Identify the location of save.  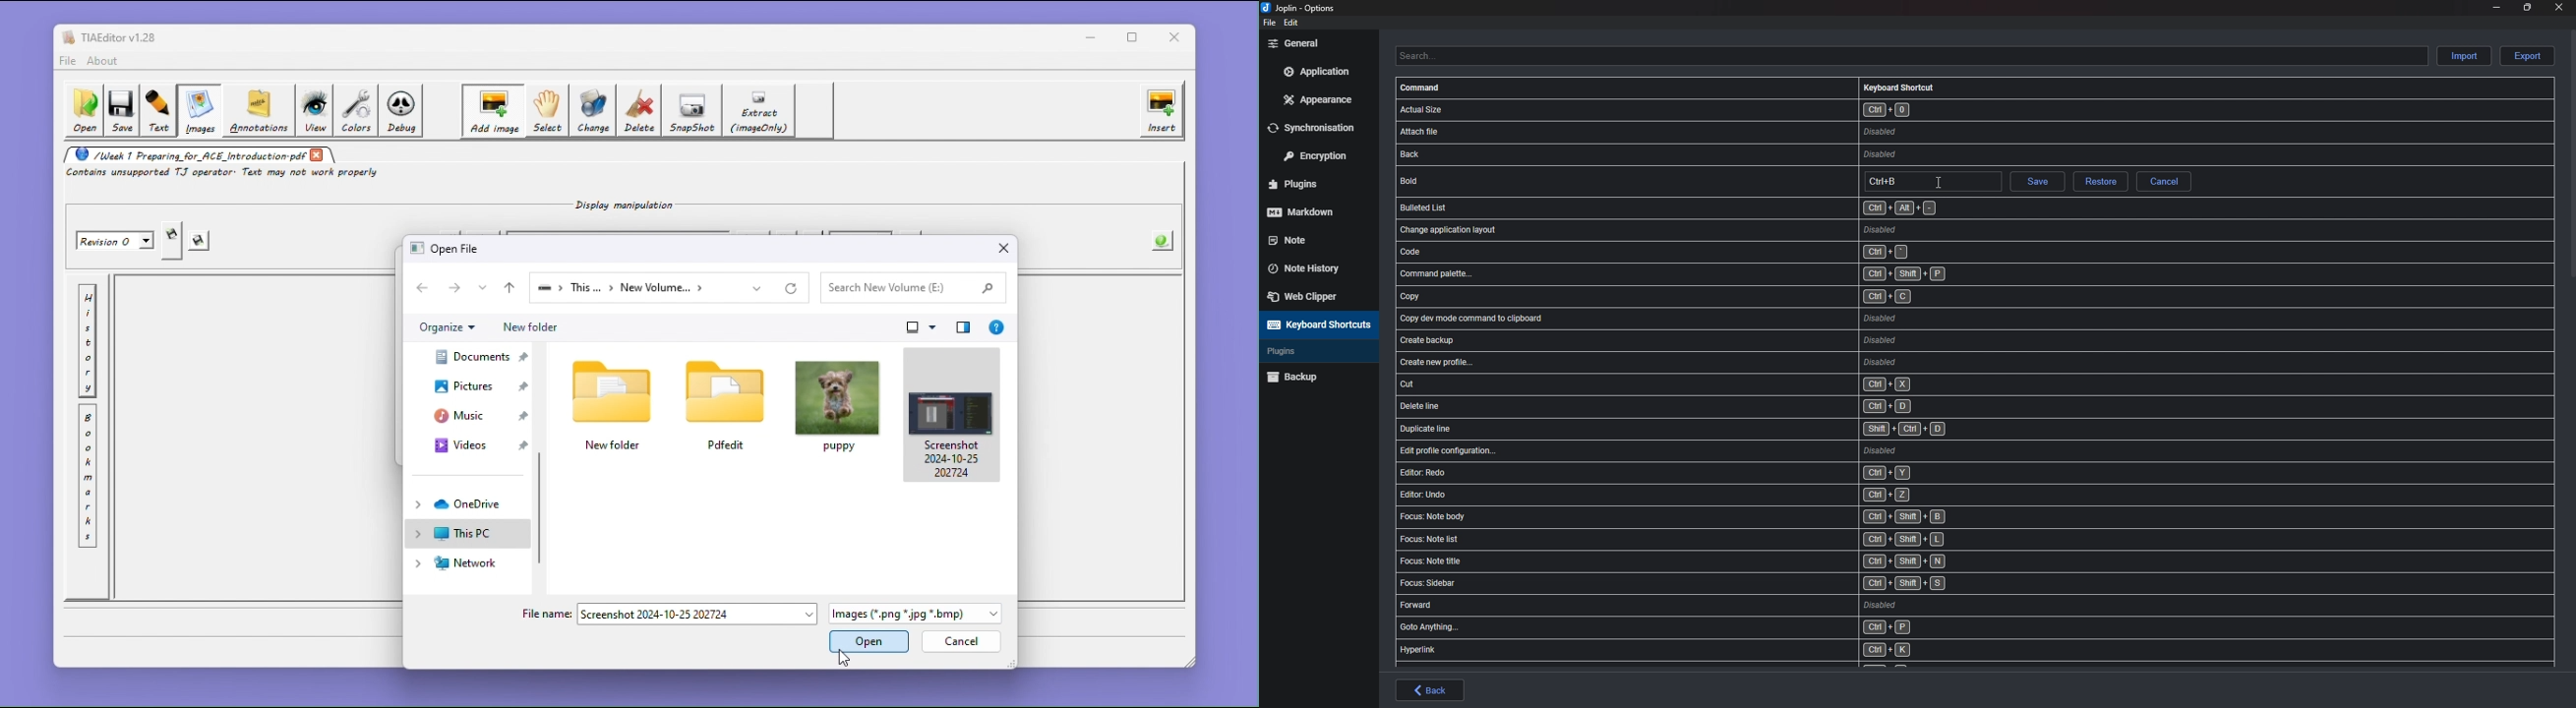
(2036, 183).